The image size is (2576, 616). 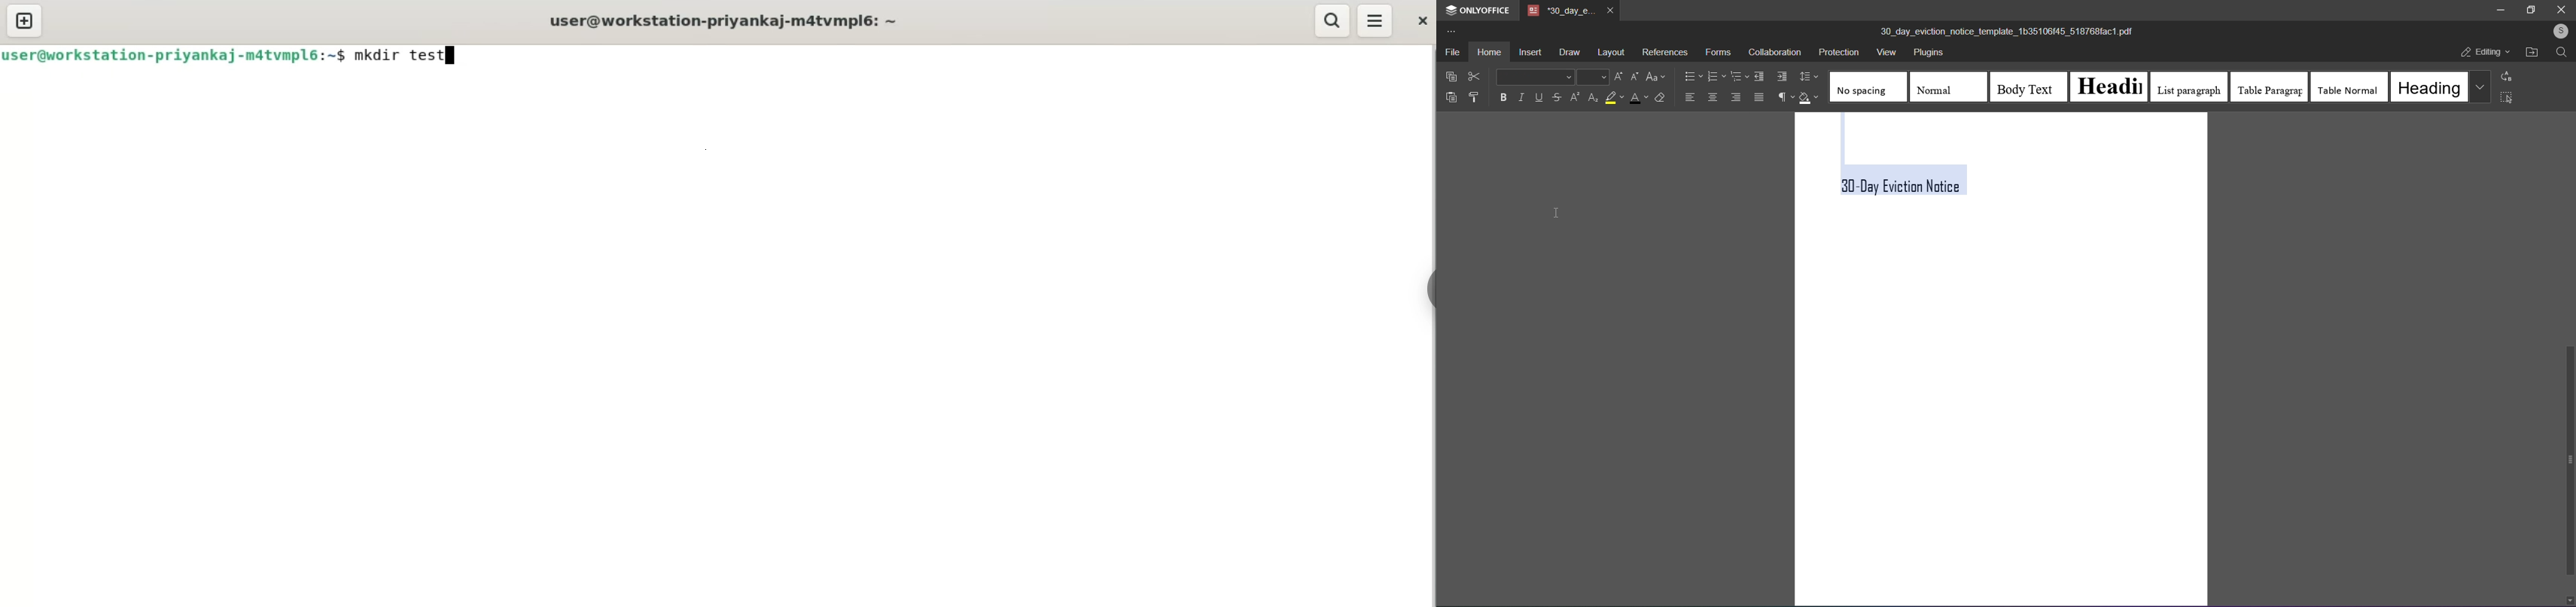 What do you see at coordinates (2507, 99) in the screenshot?
I see `select all` at bounding box center [2507, 99].